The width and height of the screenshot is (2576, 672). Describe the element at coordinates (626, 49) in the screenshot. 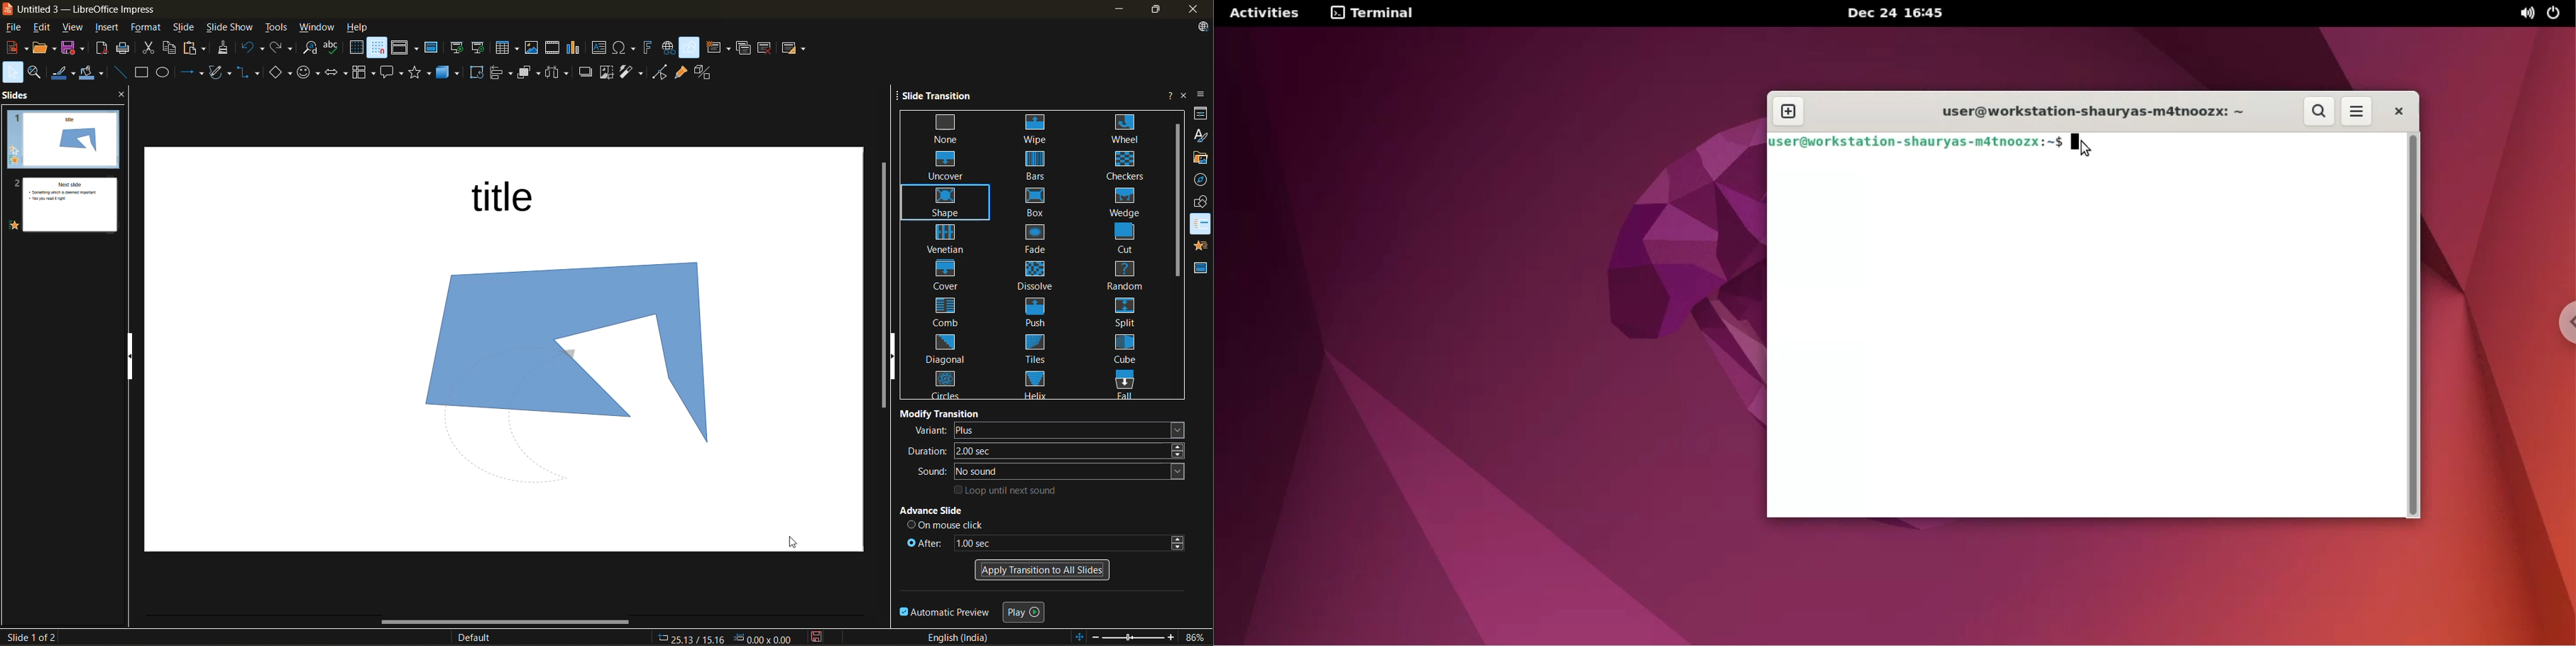

I see `insert special characters` at that location.